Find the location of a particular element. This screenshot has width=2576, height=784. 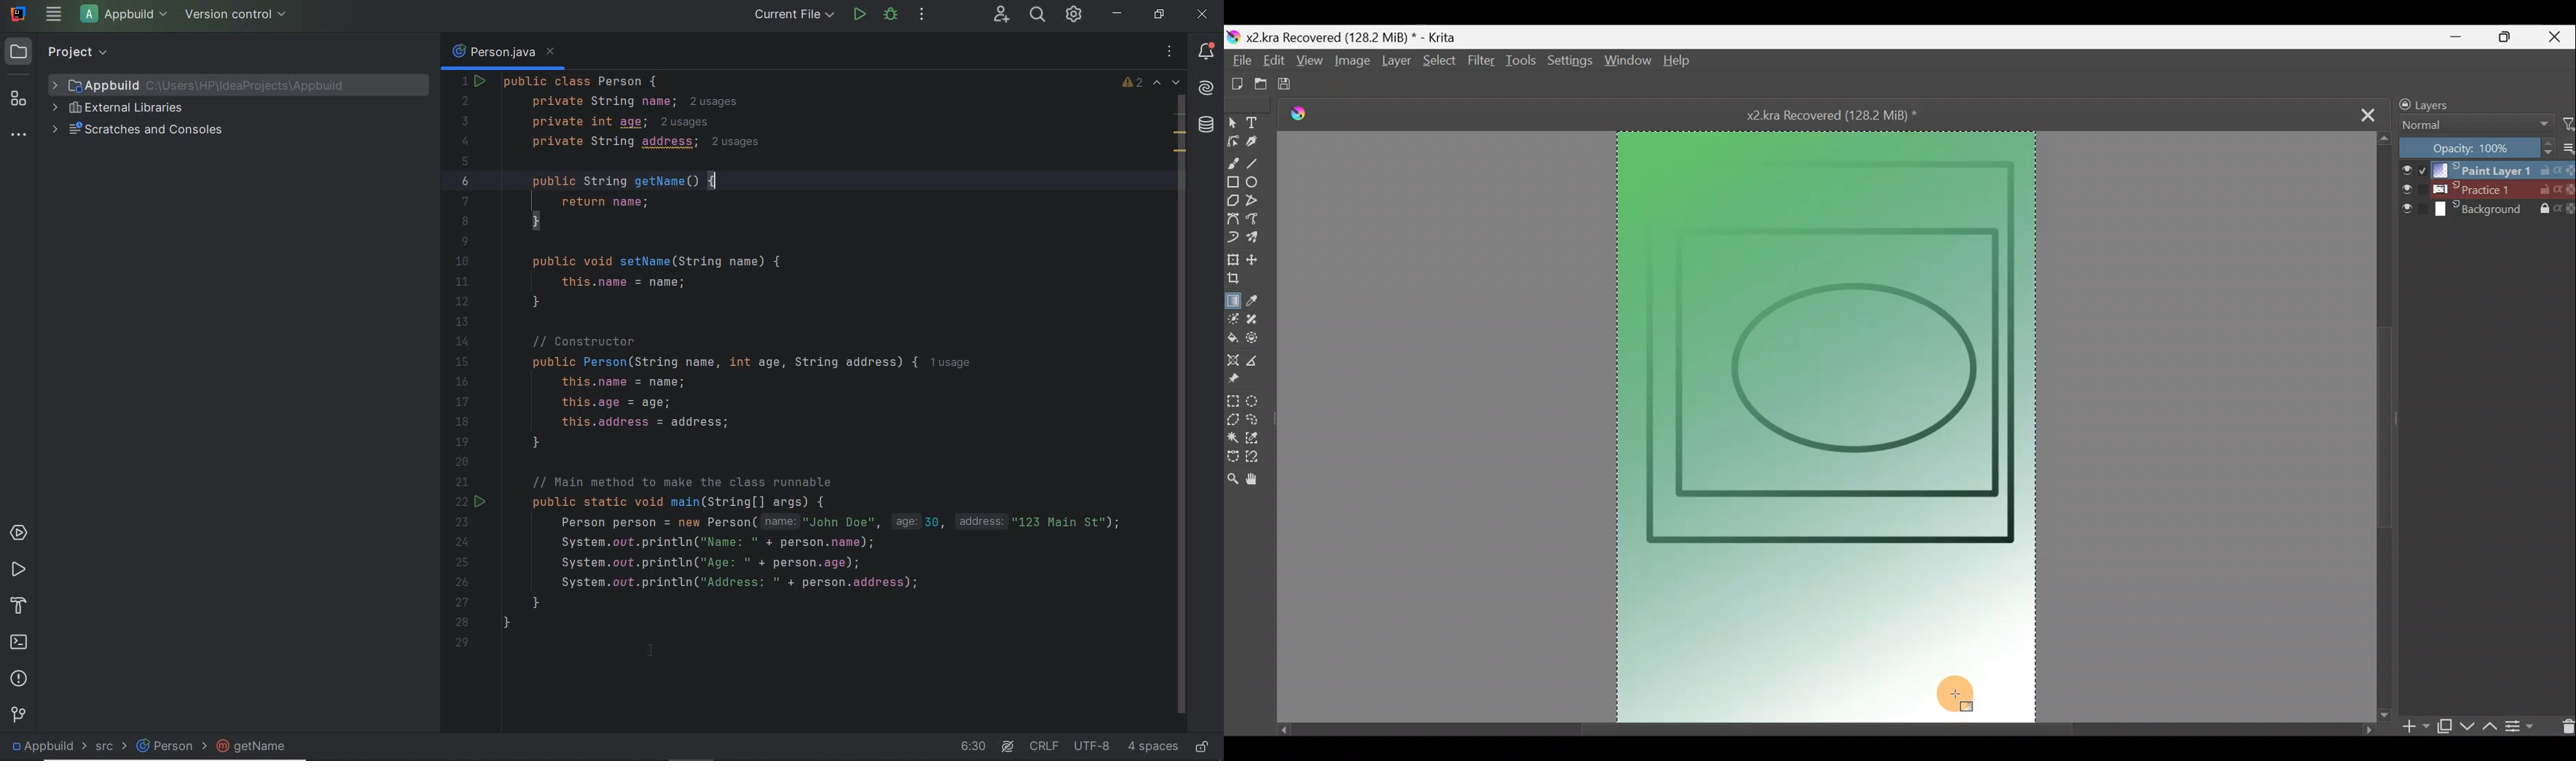

Select is located at coordinates (1437, 61).